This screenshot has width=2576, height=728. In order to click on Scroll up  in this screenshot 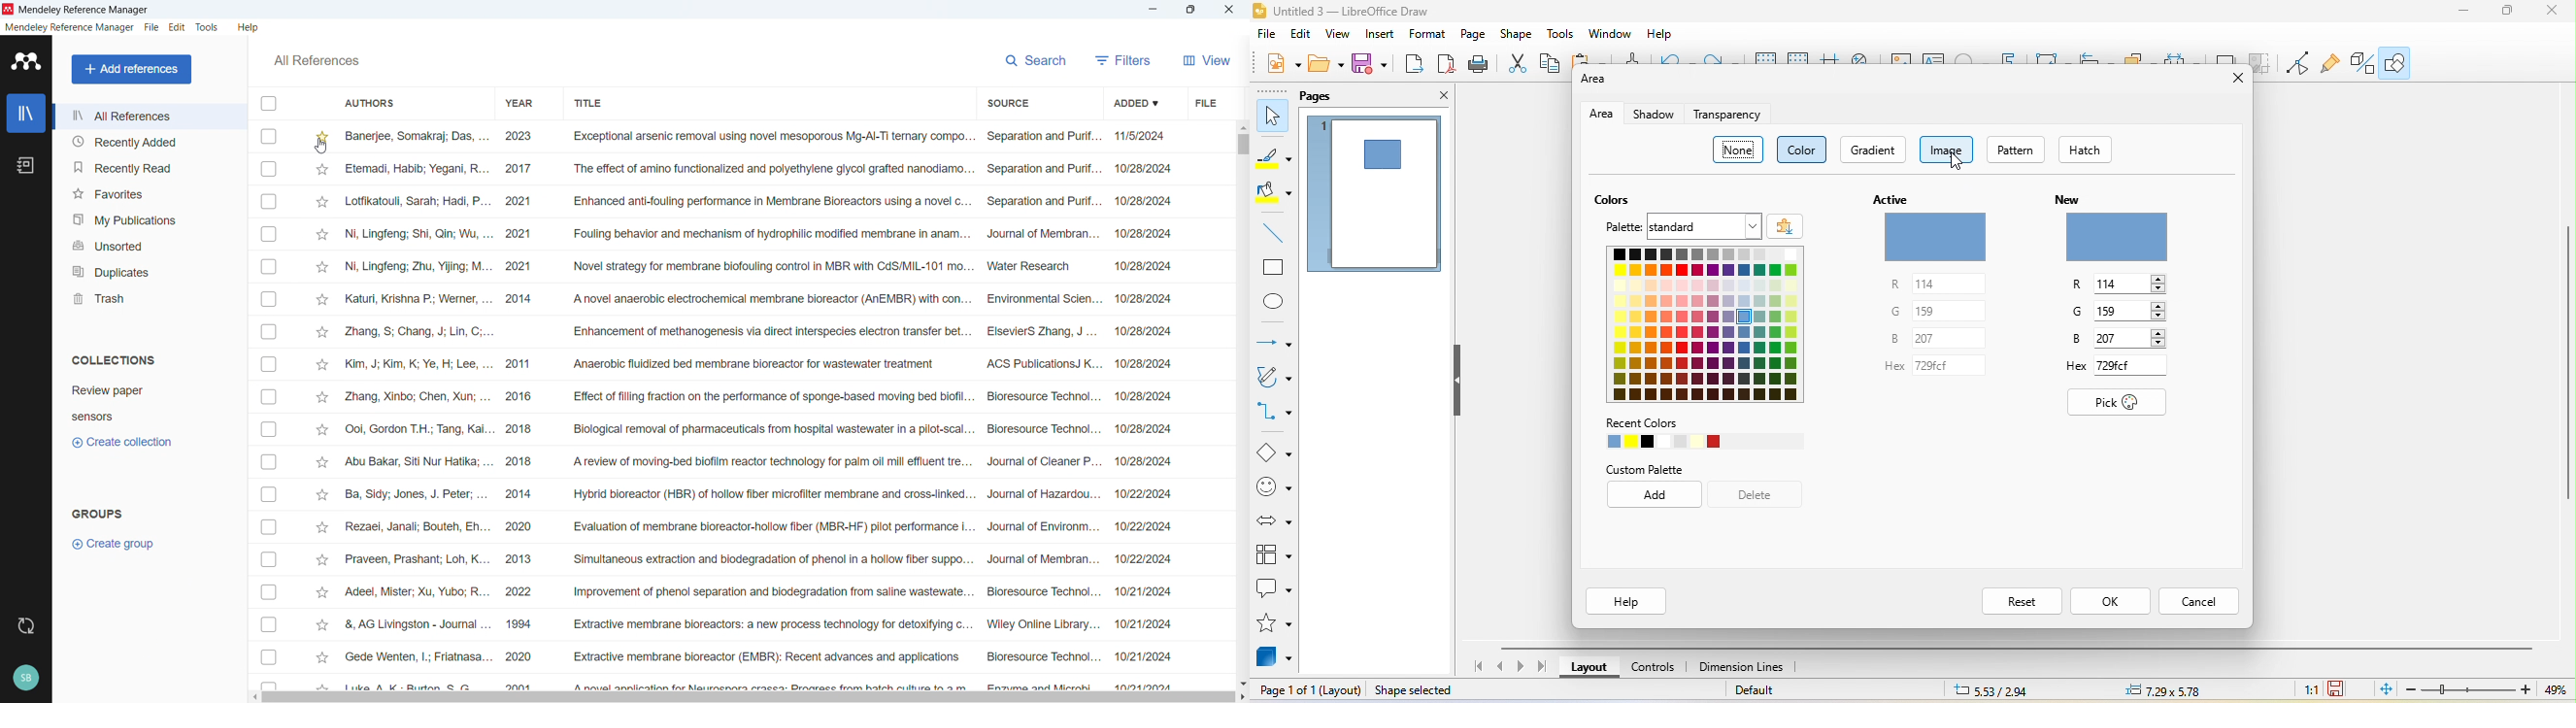, I will do `click(1242, 128)`.